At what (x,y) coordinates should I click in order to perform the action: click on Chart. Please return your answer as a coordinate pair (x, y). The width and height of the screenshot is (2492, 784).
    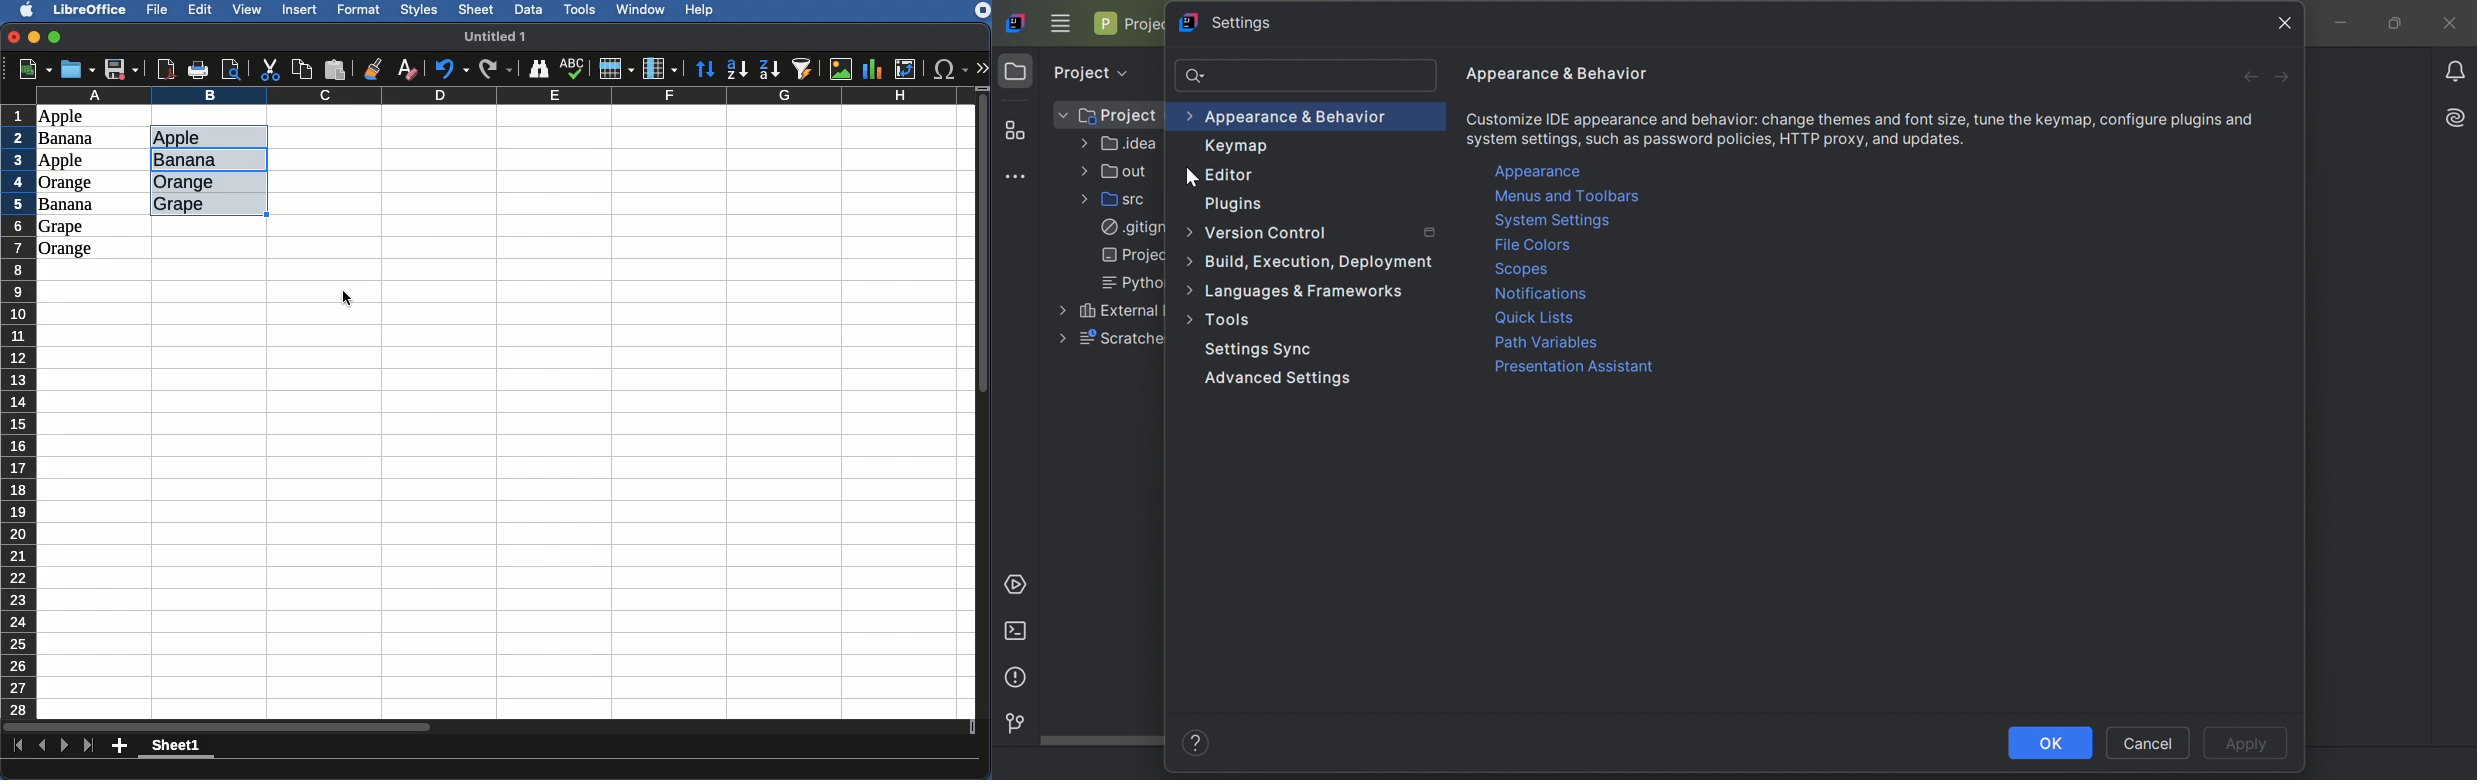
    Looking at the image, I should click on (874, 69).